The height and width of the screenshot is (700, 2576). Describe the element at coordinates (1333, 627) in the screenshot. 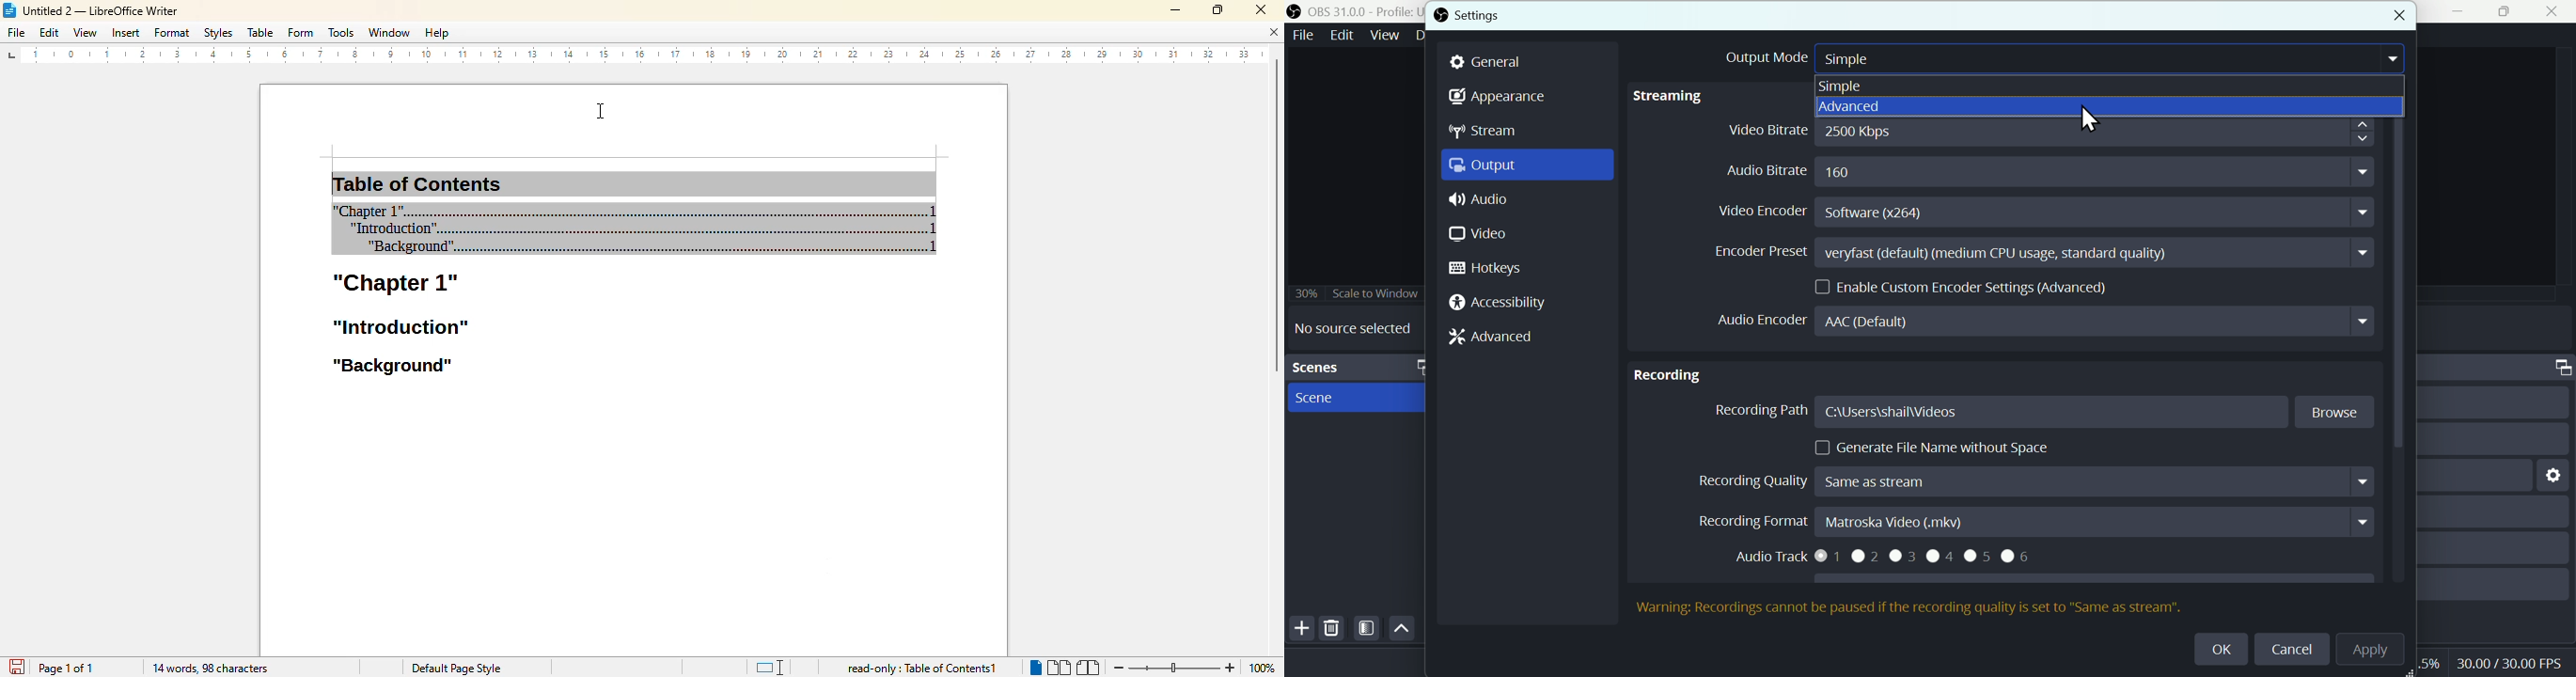

I see `Delete` at that location.